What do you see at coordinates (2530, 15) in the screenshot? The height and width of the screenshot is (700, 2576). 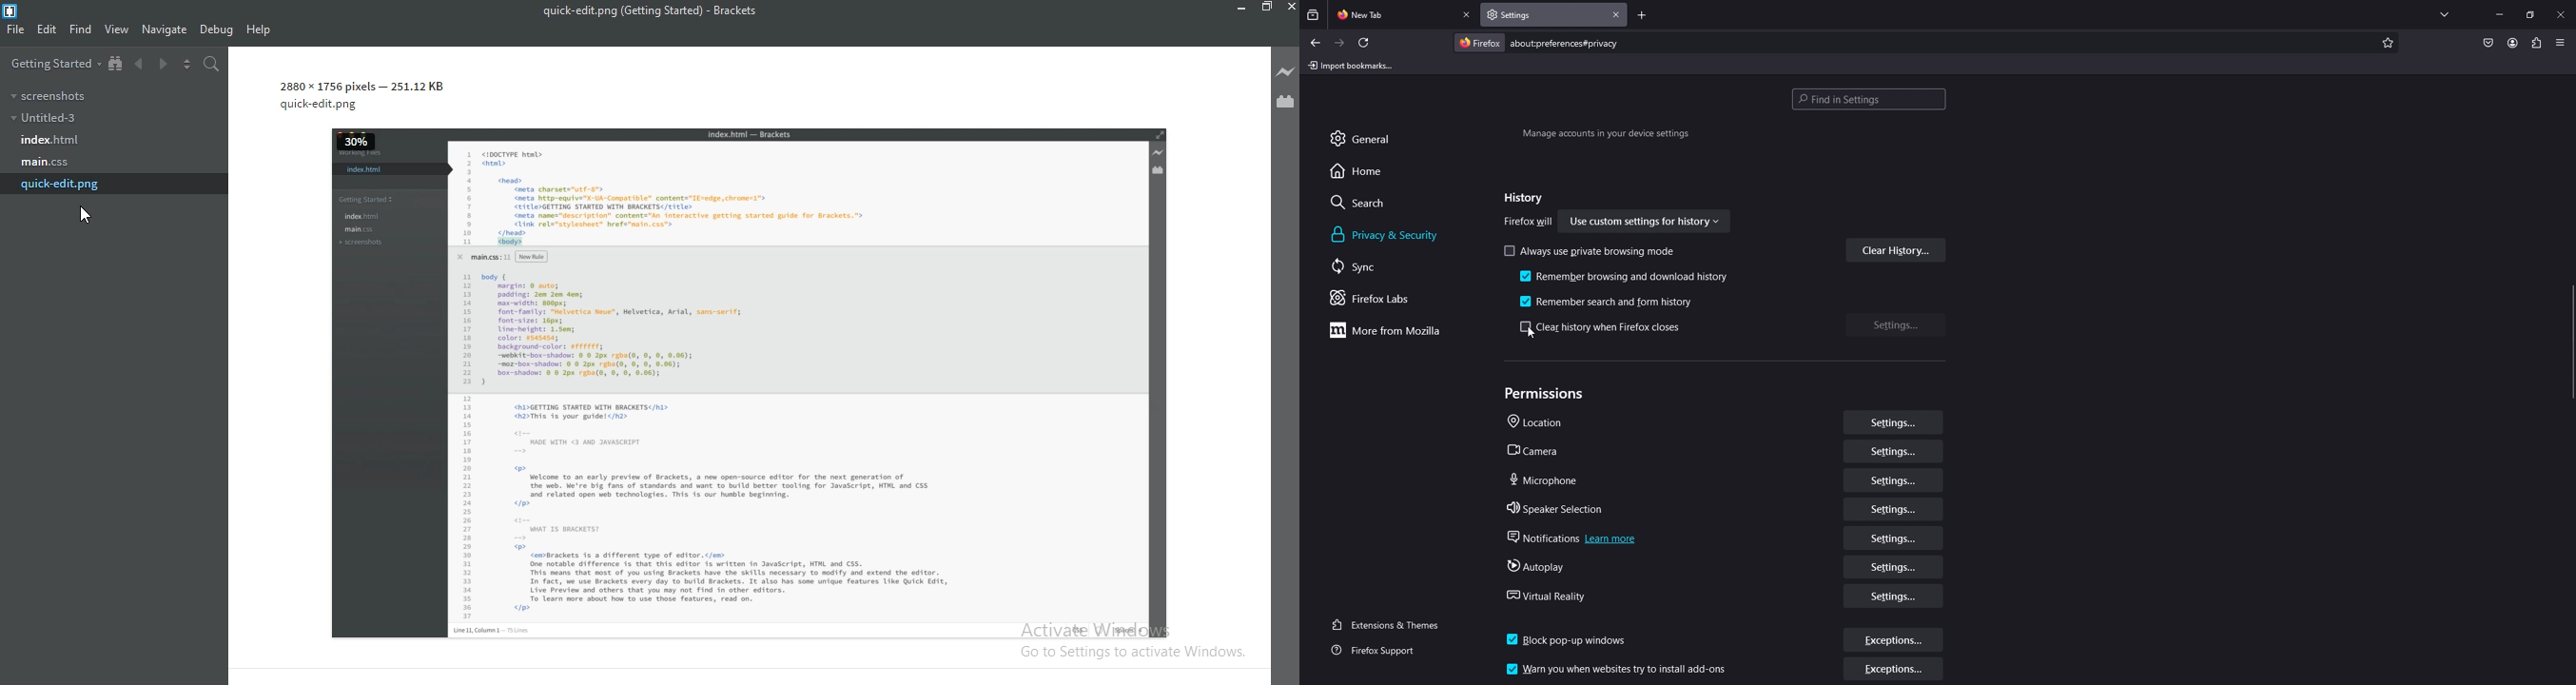 I see `resize` at bounding box center [2530, 15].